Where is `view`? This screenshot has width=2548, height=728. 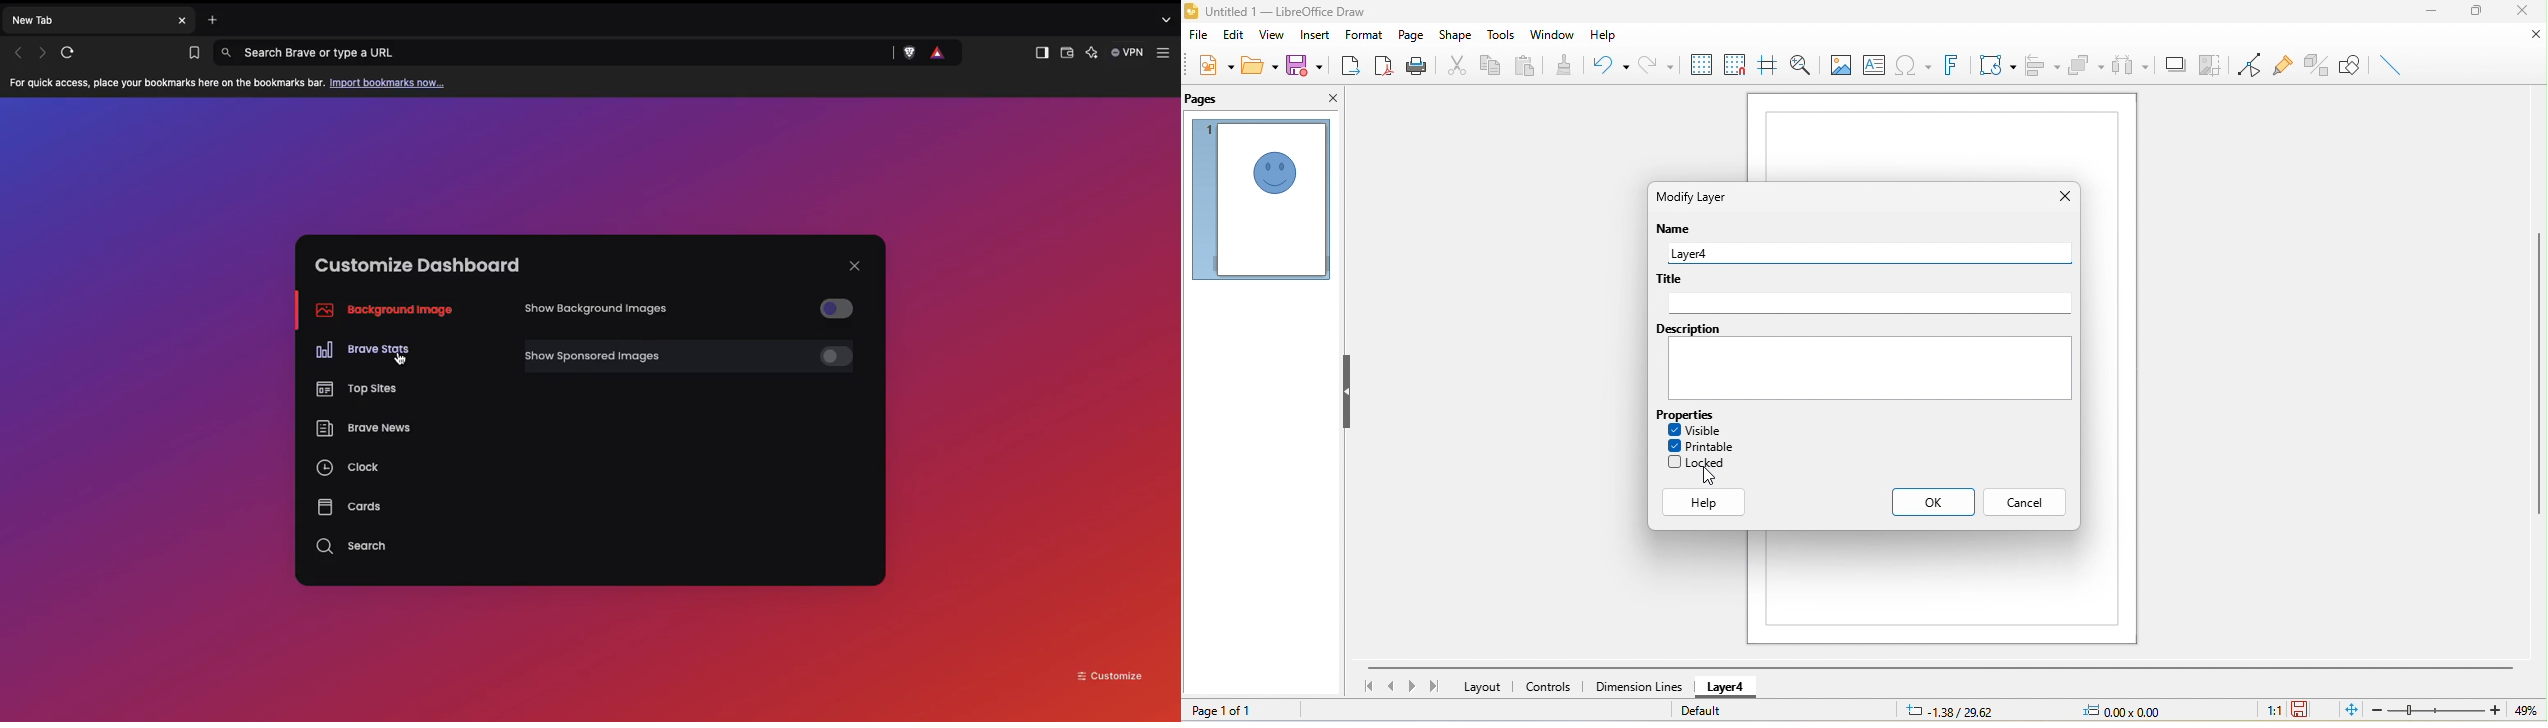
view is located at coordinates (1269, 35).